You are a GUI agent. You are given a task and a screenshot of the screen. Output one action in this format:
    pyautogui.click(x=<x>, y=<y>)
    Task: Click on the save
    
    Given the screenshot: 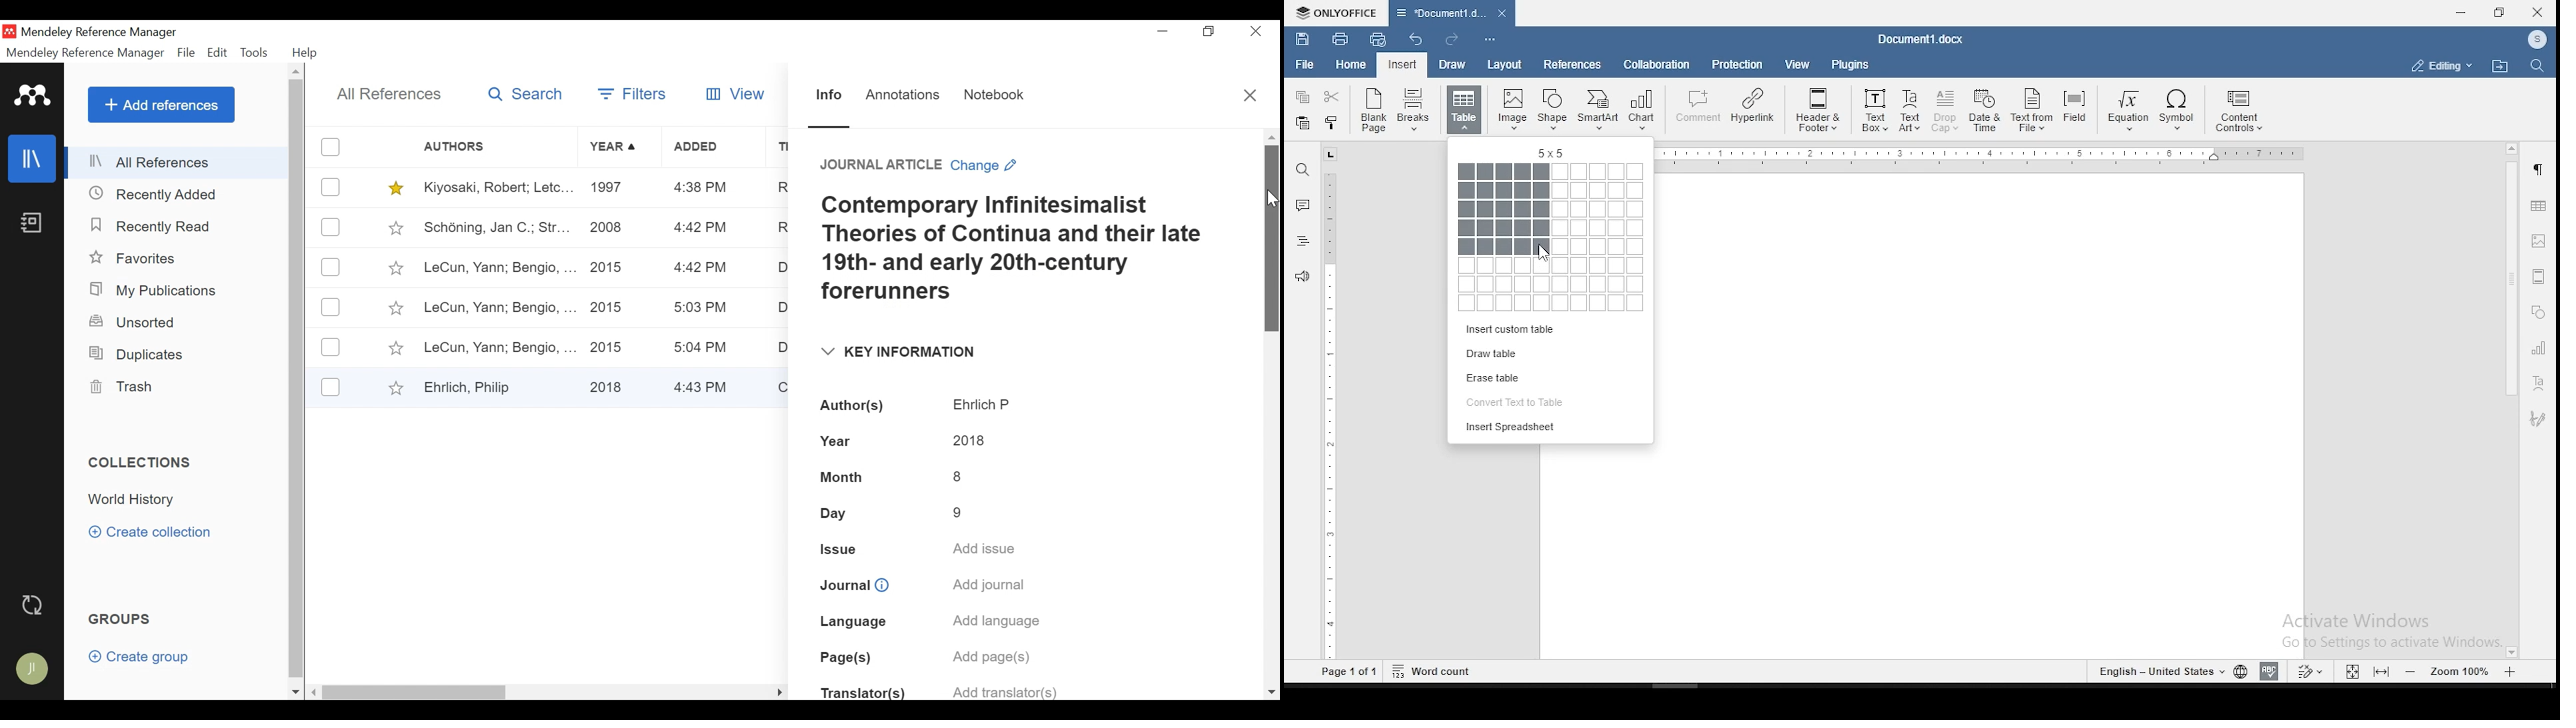 What is the action you would take?
    pyautogui.click(x=1301, y=37)
    